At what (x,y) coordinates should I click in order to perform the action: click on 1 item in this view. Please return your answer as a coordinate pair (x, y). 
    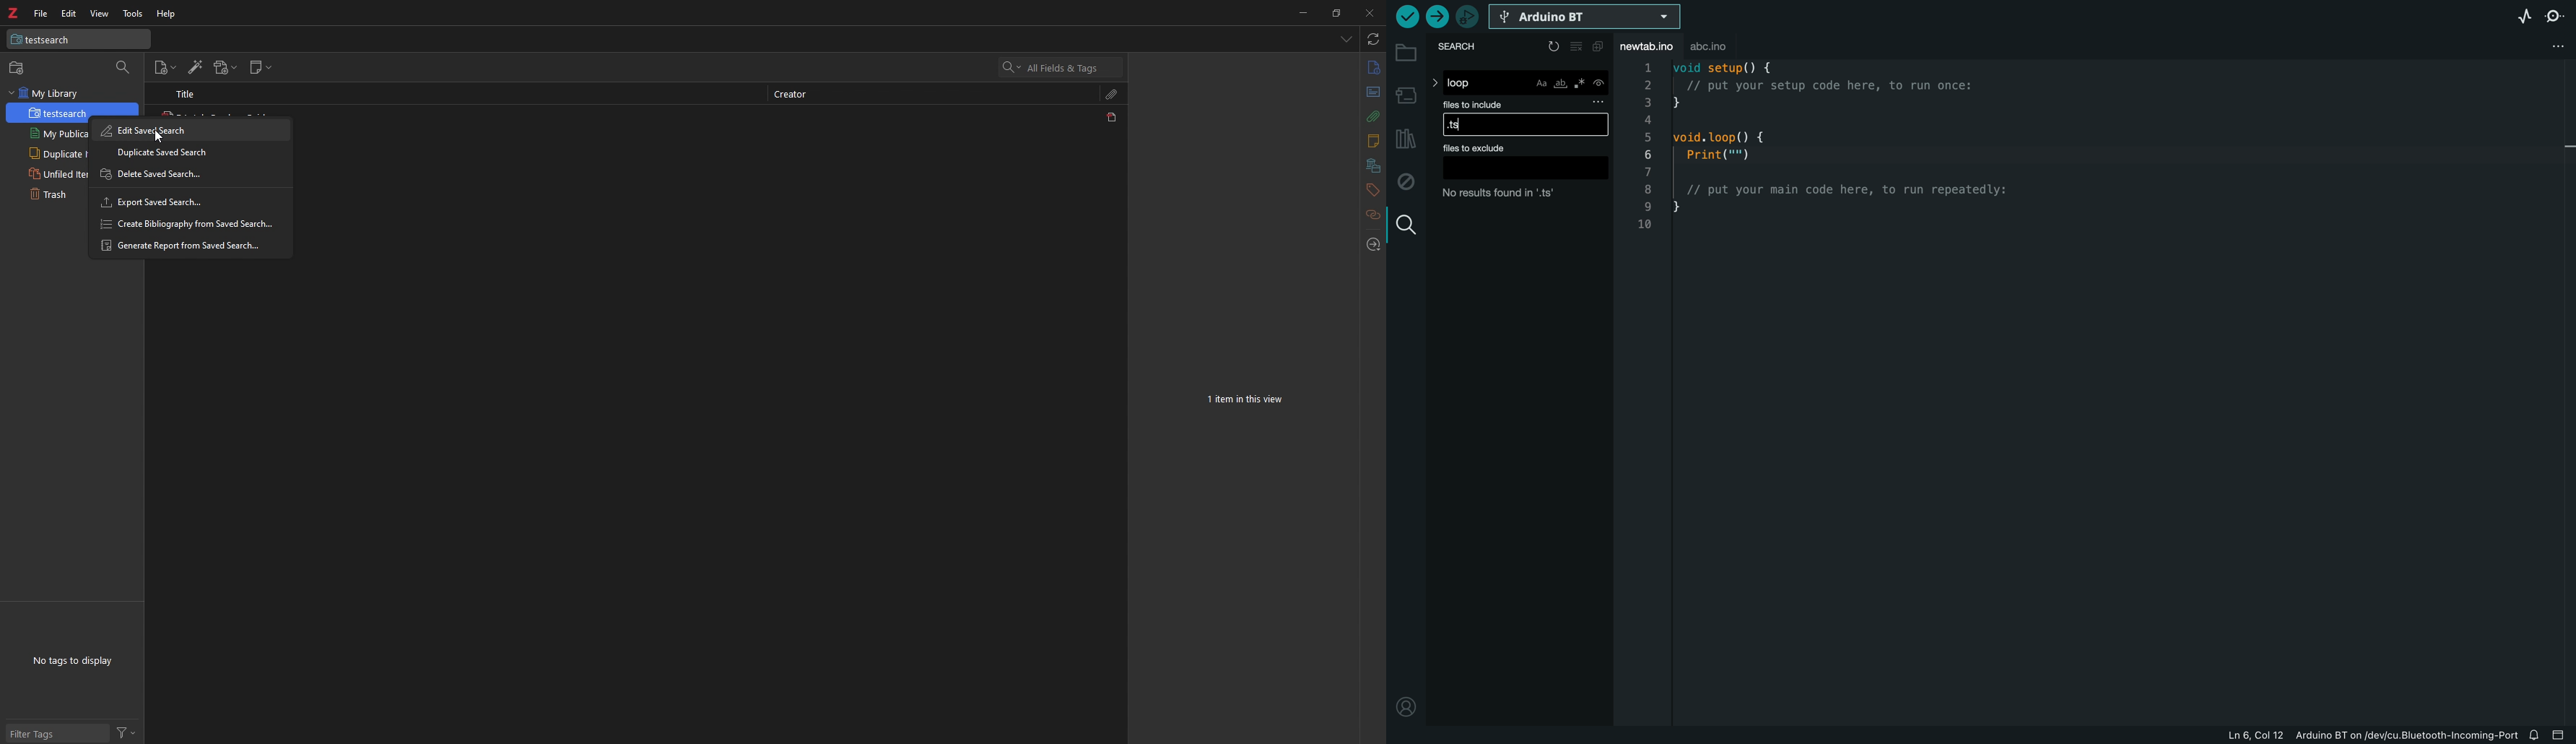
    Looking at the image, I should click on (1247, 399).